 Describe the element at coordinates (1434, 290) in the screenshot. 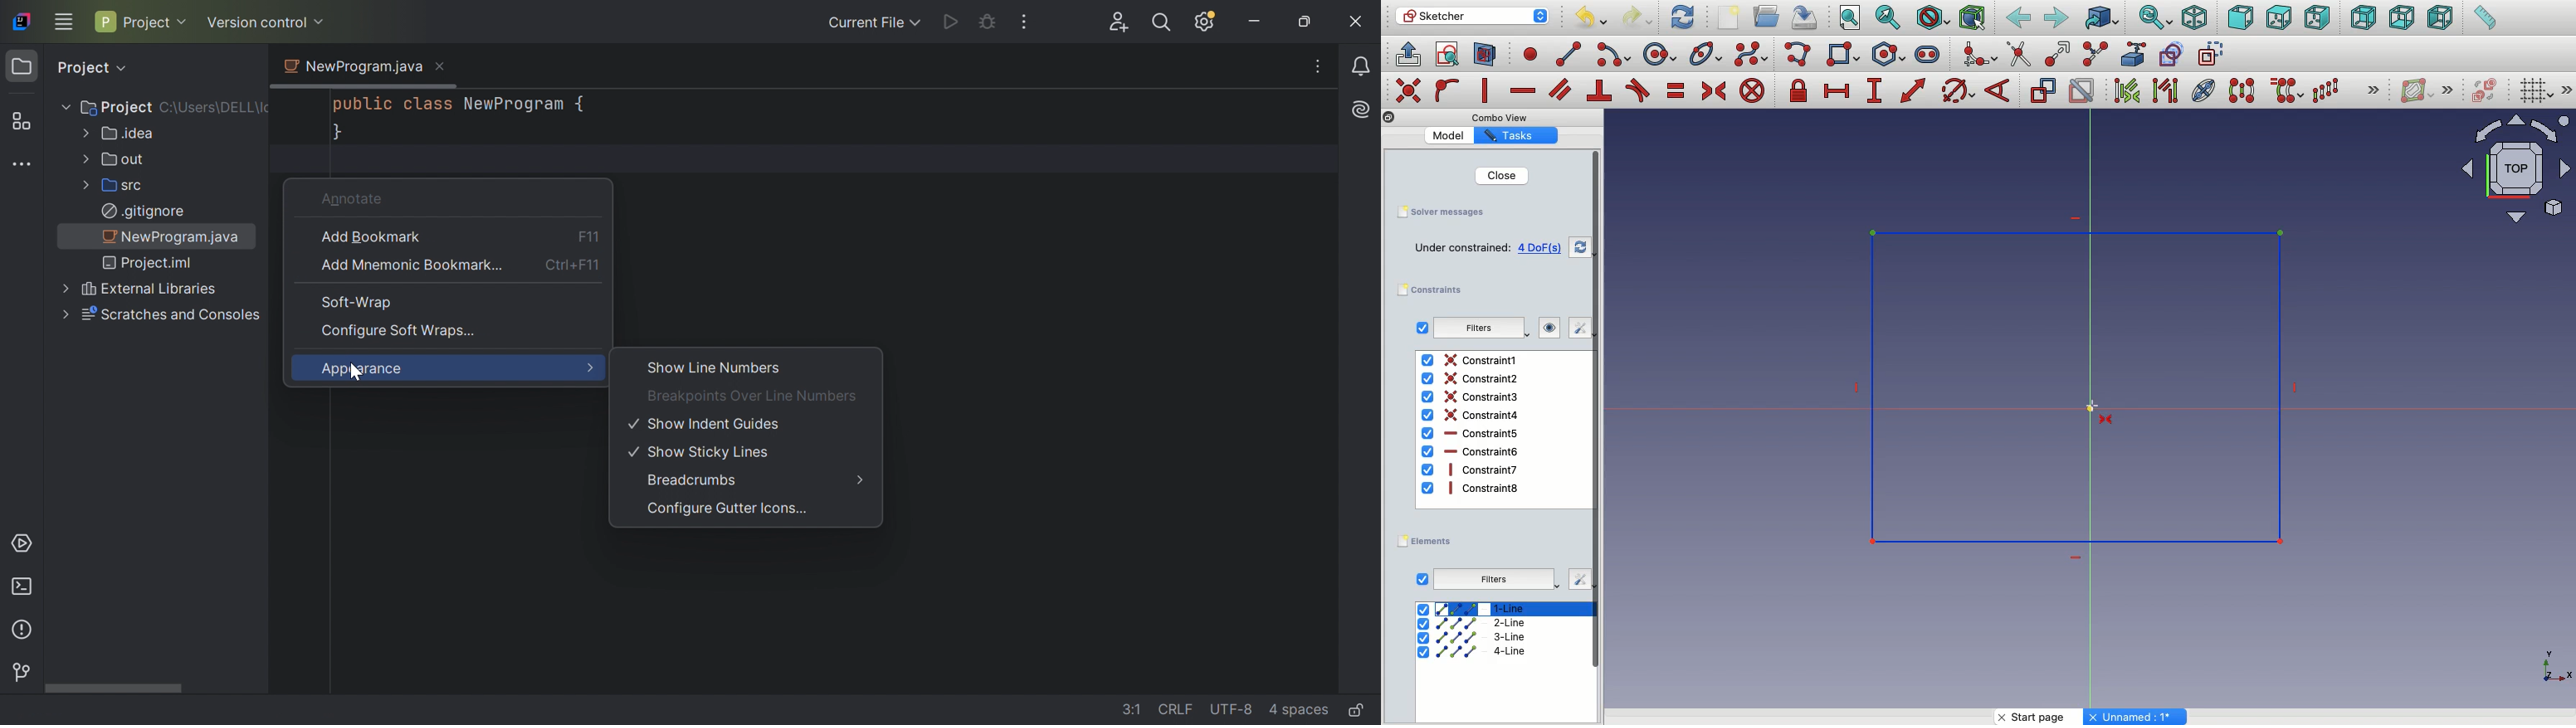

I see `constraints` at that location.